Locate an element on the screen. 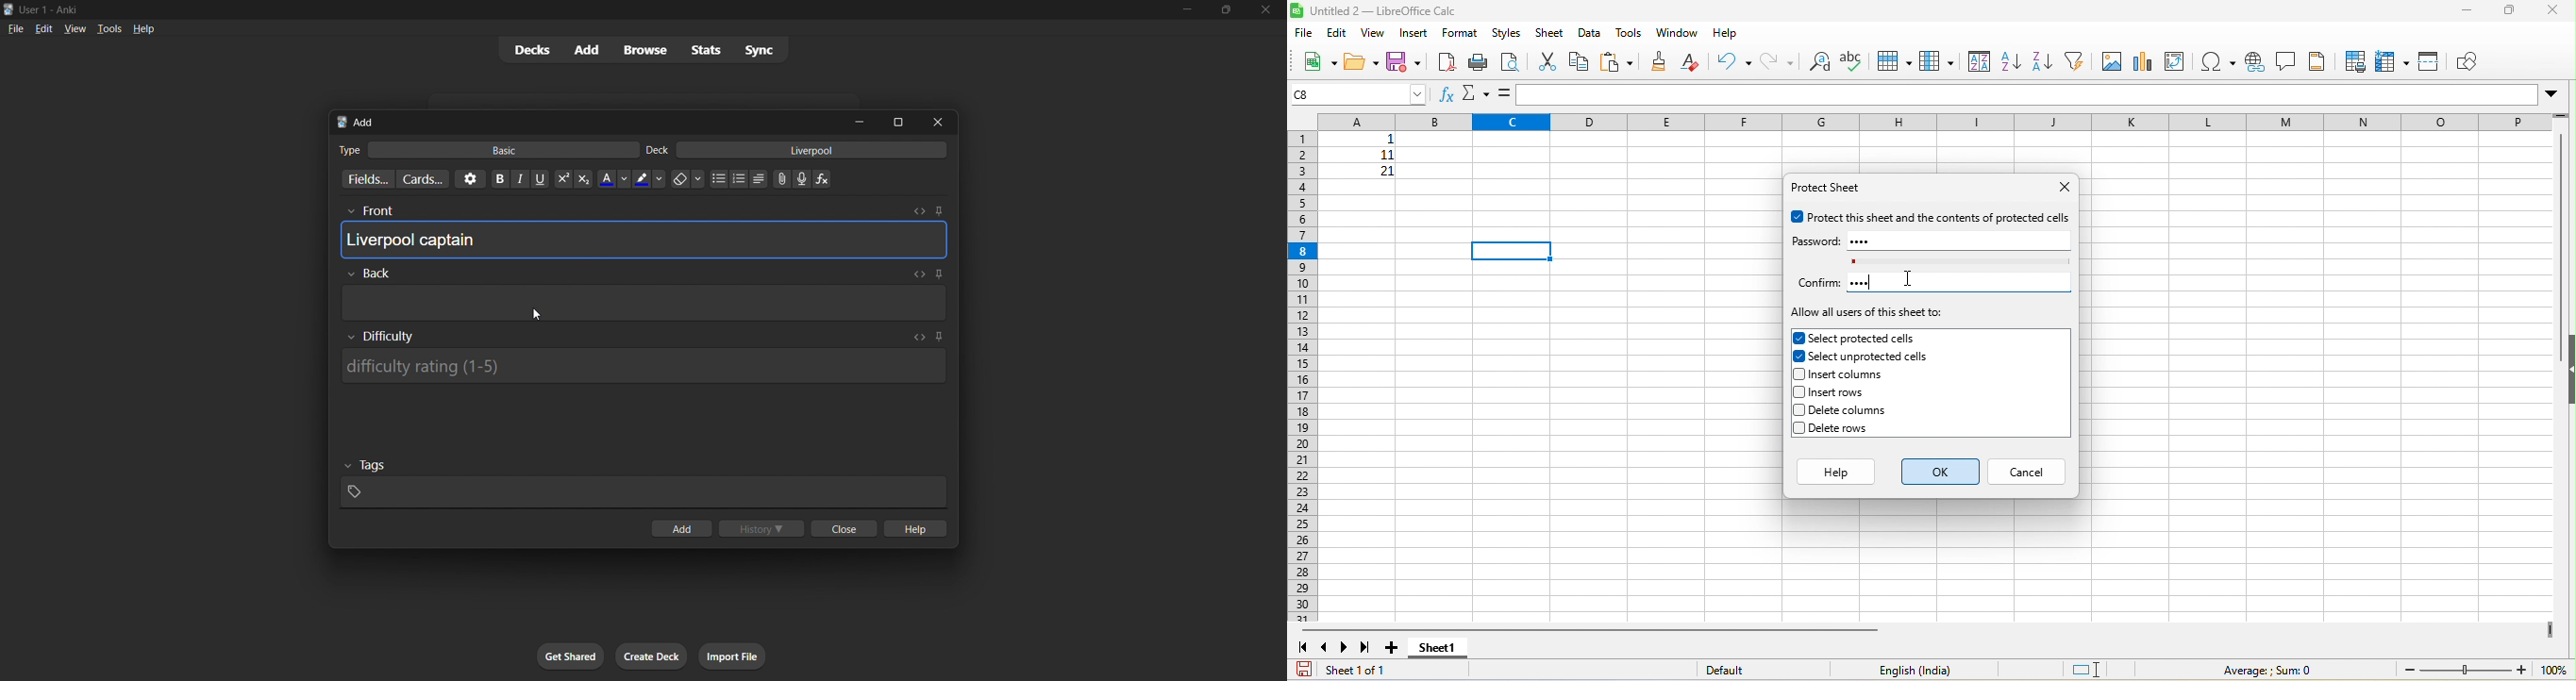 The image size is (2576, 700). Toggle HTML editor is located at coordinates (920, 337).